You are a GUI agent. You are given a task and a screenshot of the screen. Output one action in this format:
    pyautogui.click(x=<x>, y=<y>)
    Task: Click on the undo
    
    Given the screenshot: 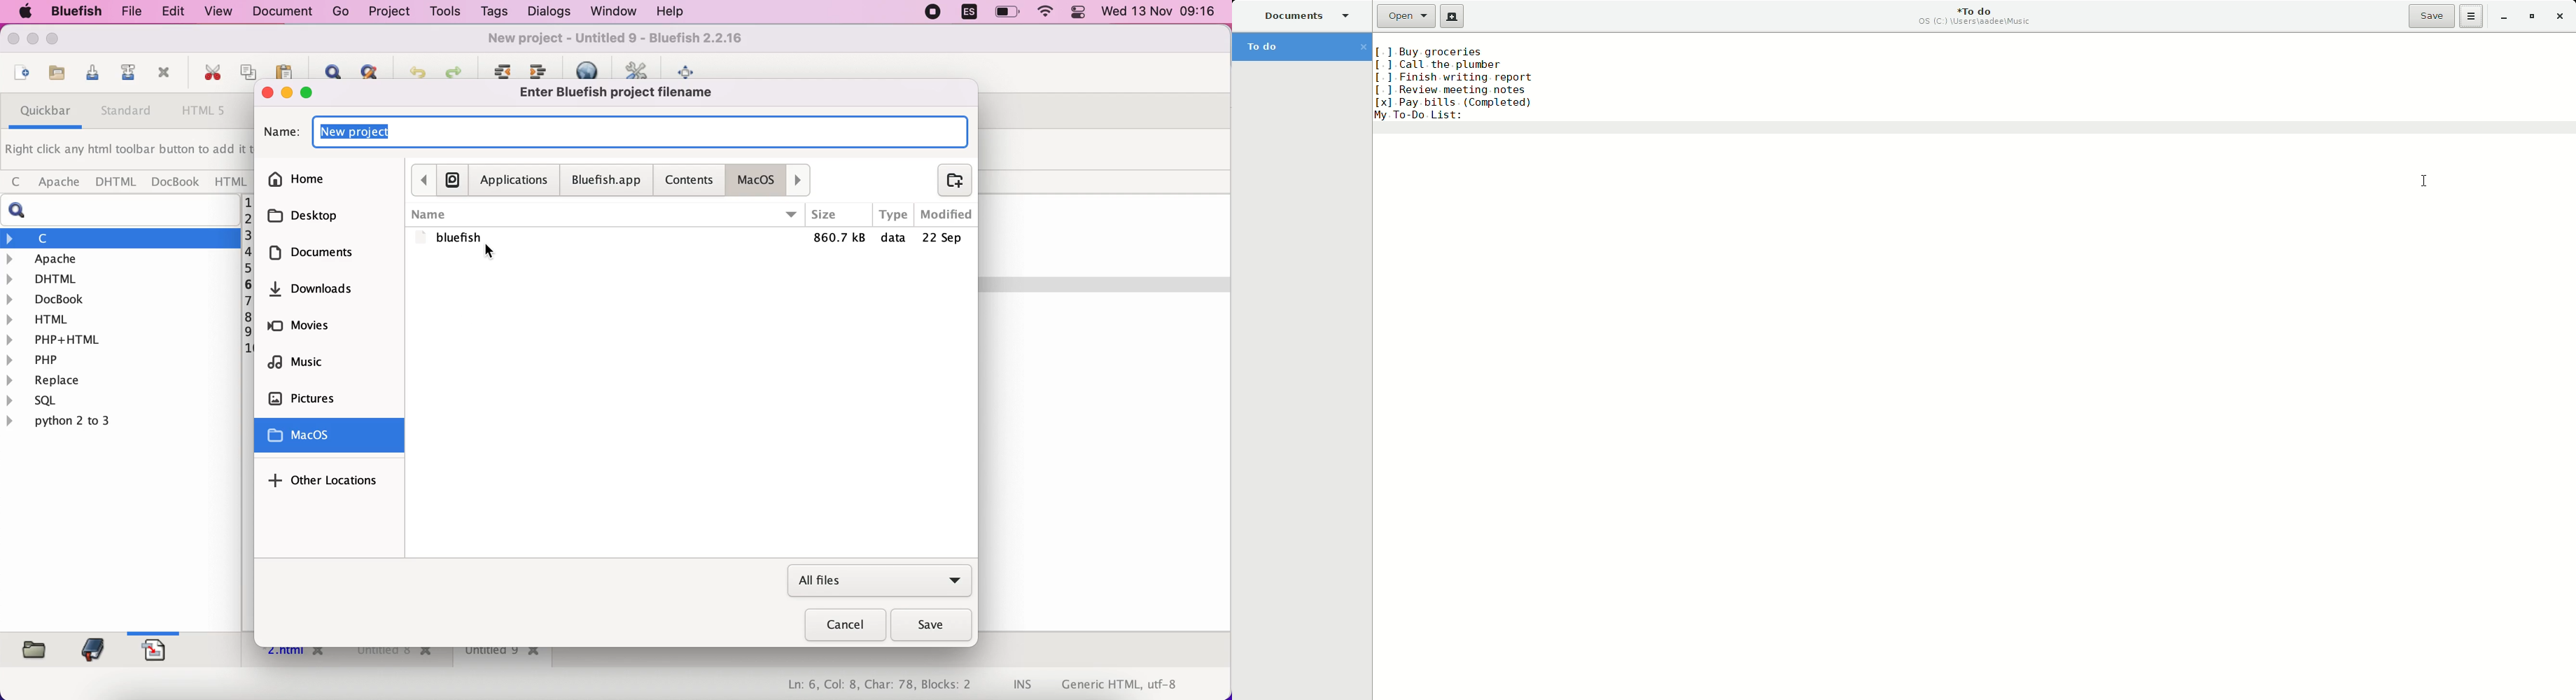 What is the action you would take?
    pyautogui.click(x=413, y=69)
    